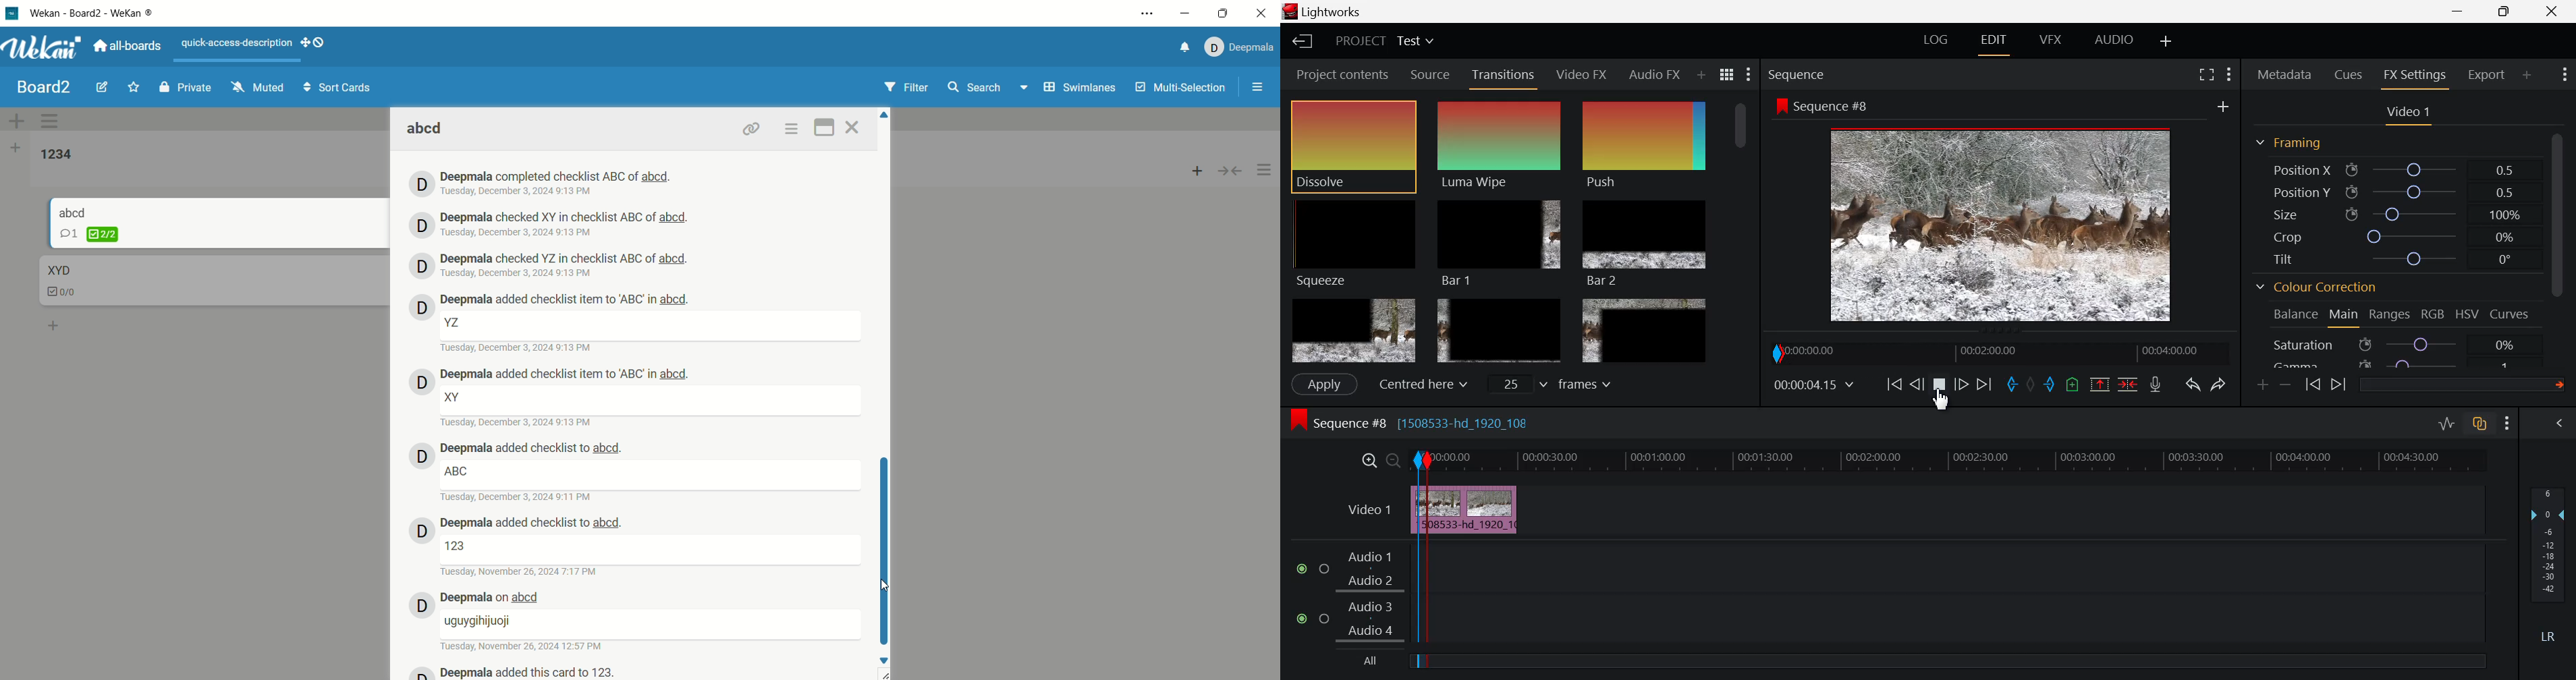  Describe the element at coordinates (13, 15) in the screenshot. I see `logo` at that location.